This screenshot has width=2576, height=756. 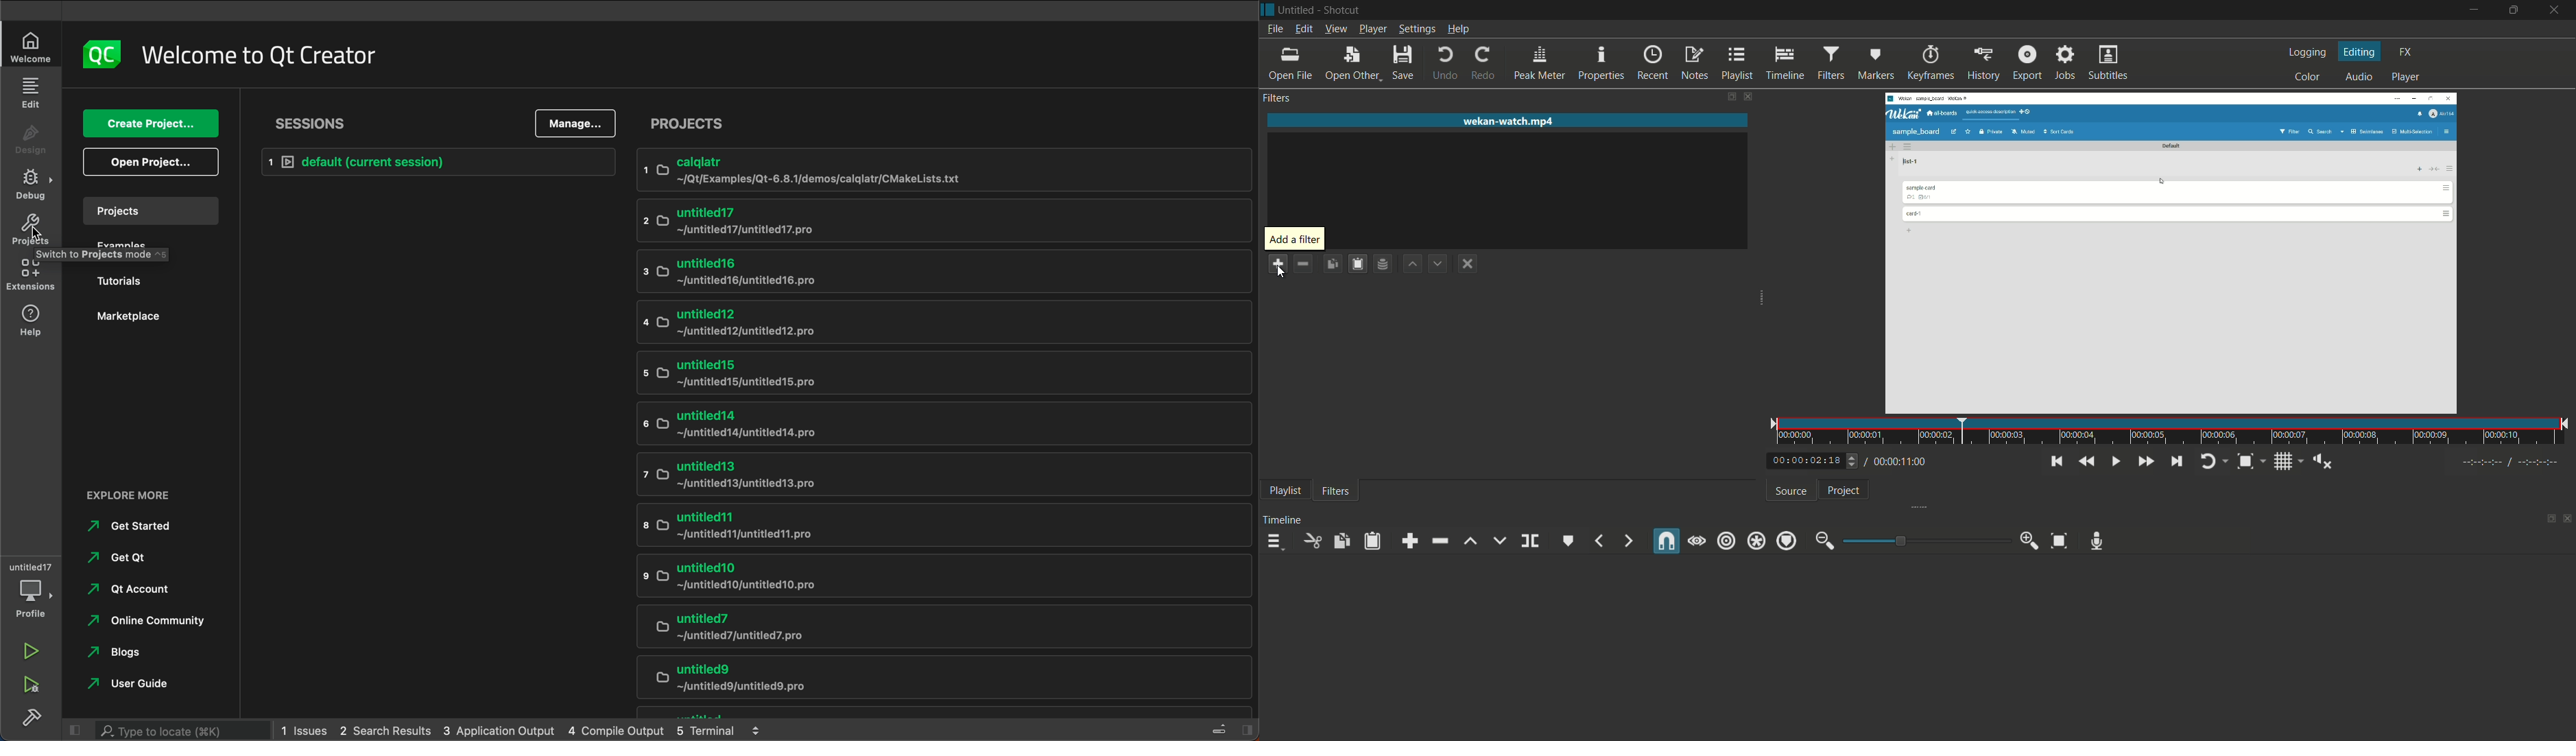 What do you see at coordinates (2477, 10) in the screenshot?
I see `minimize` at bounding box center [2477, 10].